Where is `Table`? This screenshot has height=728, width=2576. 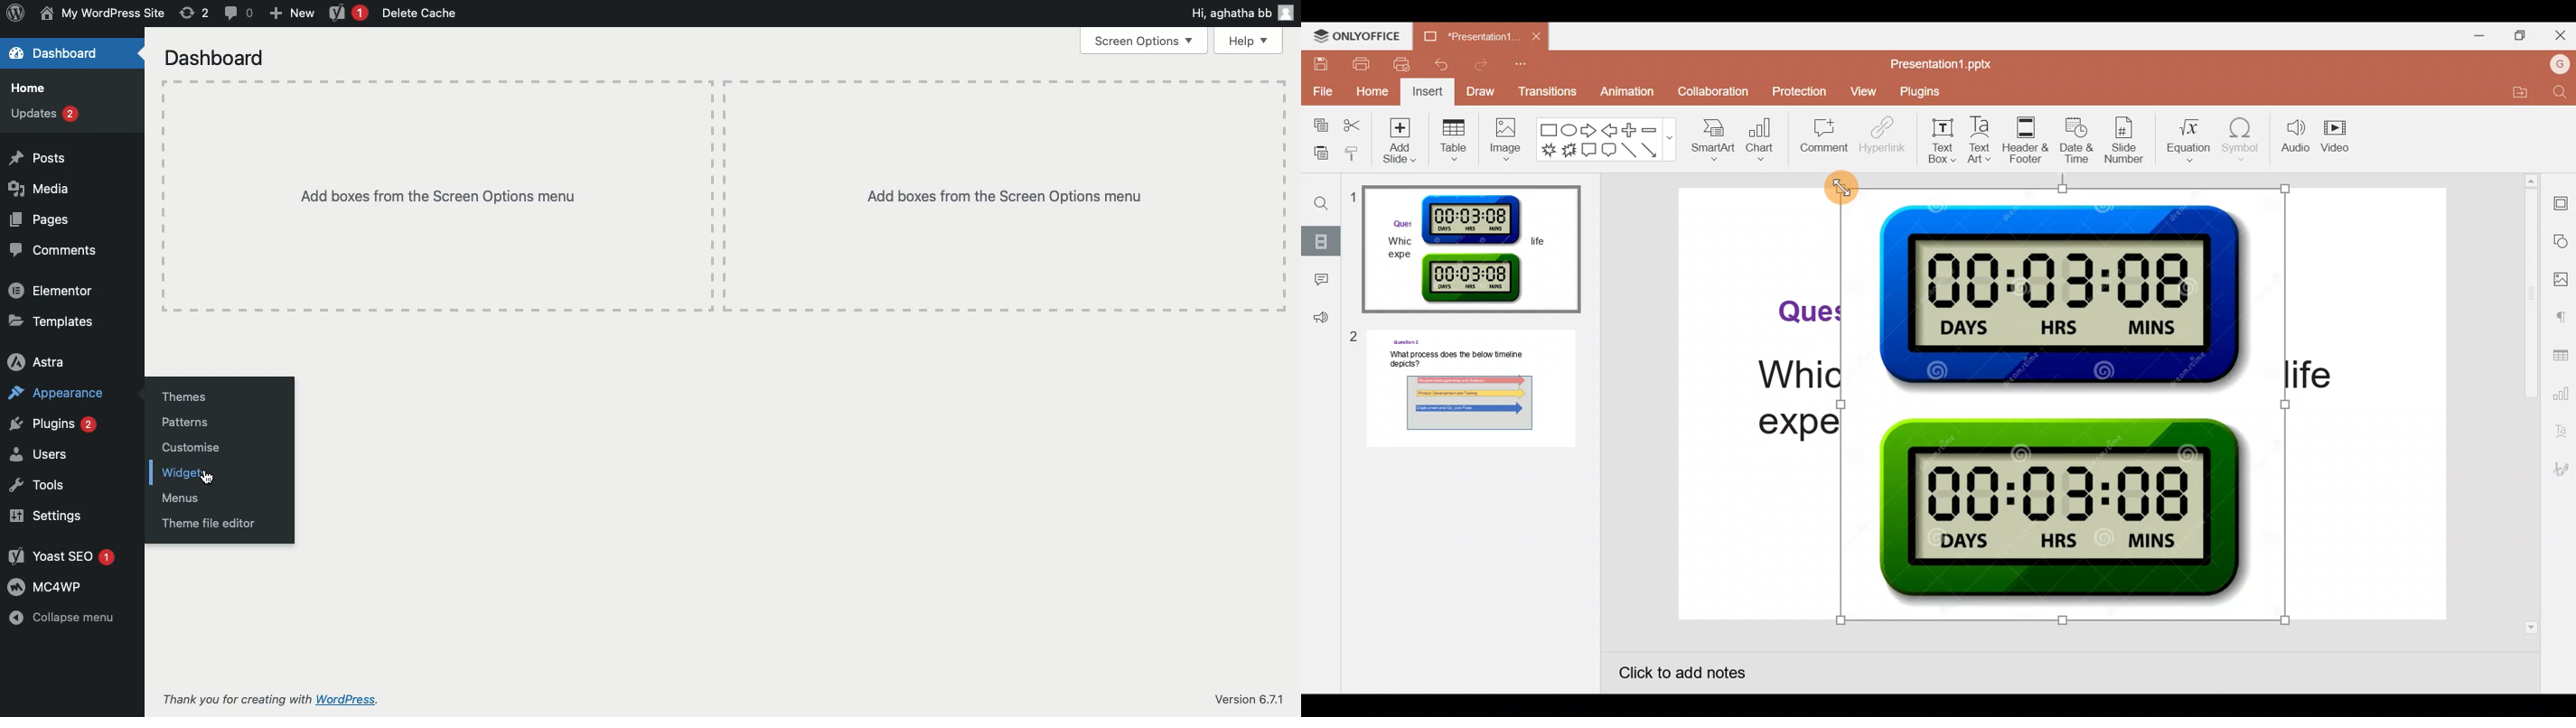
Table is located at coordinates (1453, 145).